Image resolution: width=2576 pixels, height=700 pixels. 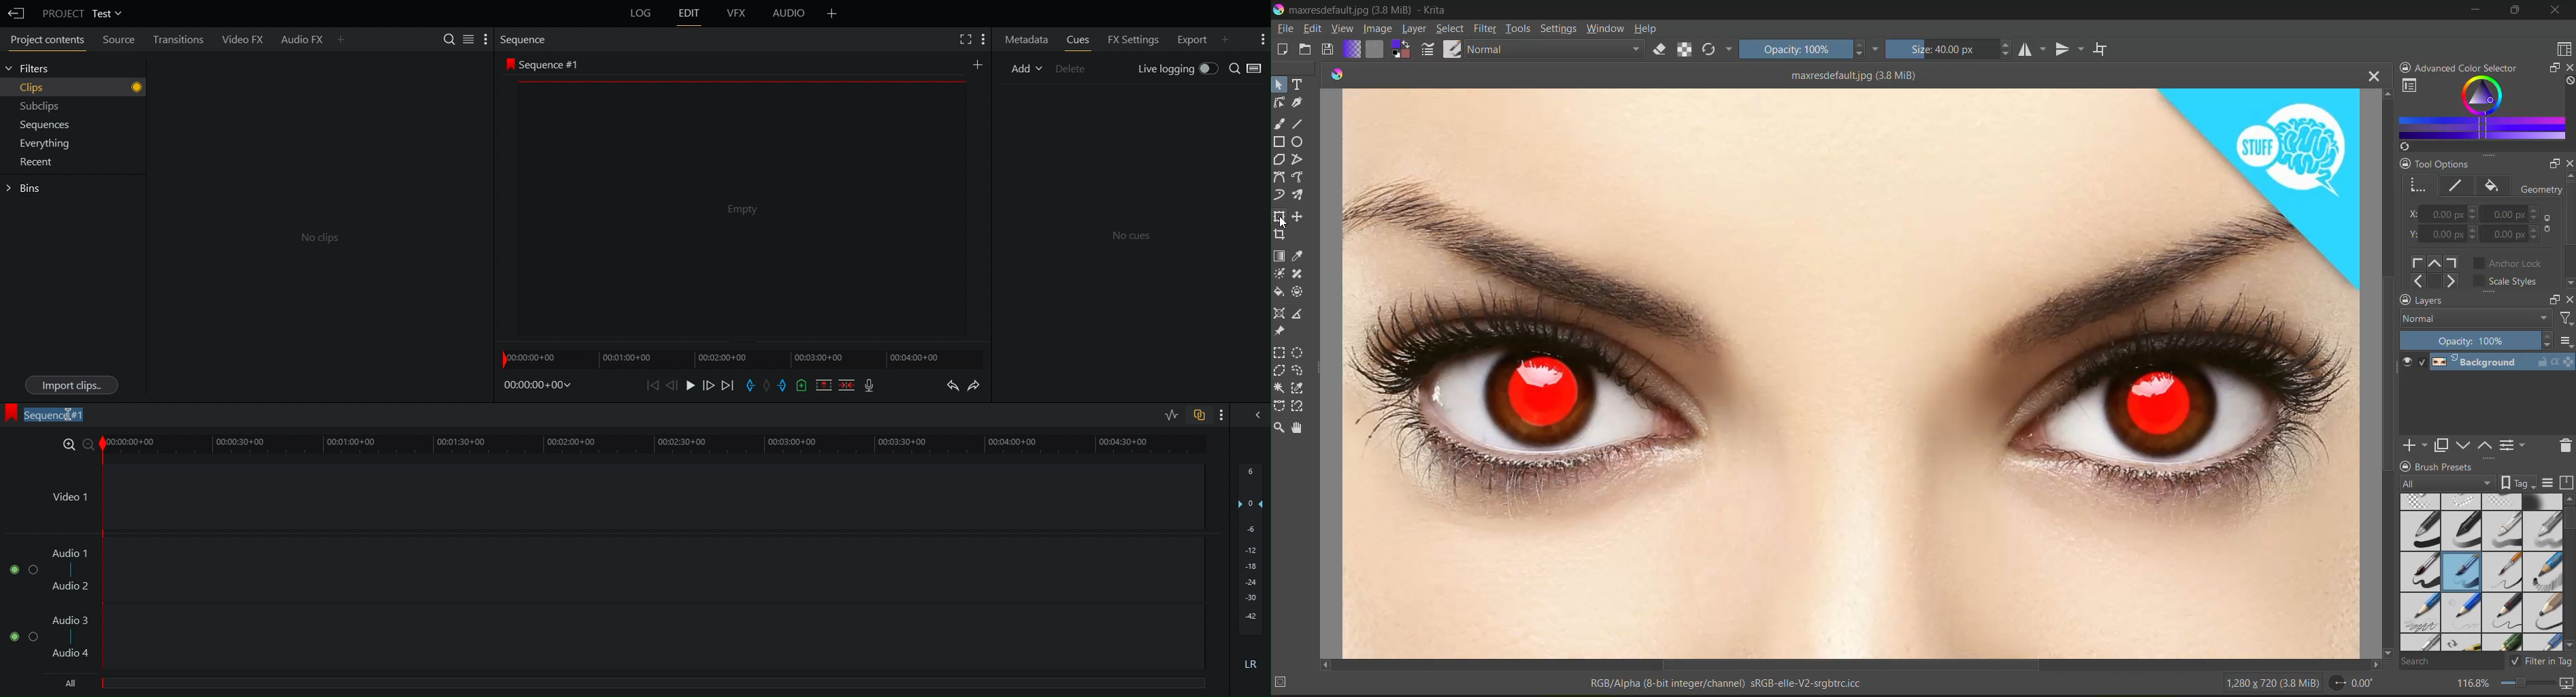 What do you see at coordinates (465, 39) in the screenshot?
I see `Search Settings` at bounding box center [465, 39].